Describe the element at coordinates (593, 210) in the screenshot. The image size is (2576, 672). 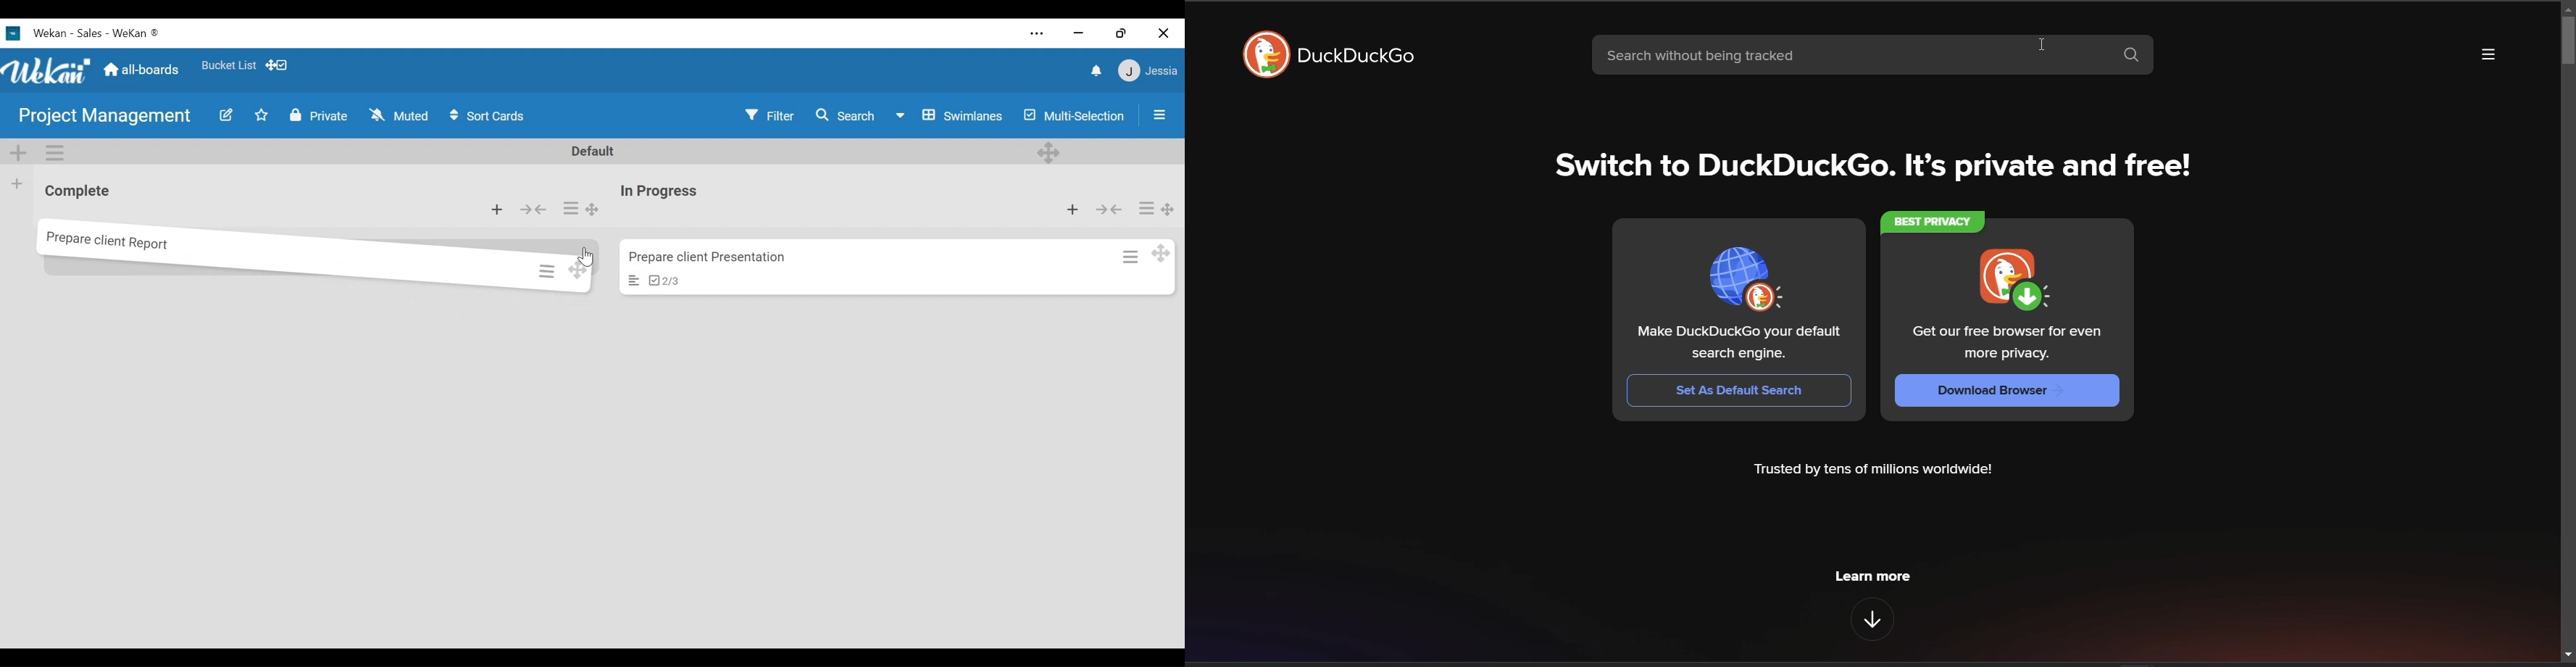
I see `Desktop drag handles` at that location.